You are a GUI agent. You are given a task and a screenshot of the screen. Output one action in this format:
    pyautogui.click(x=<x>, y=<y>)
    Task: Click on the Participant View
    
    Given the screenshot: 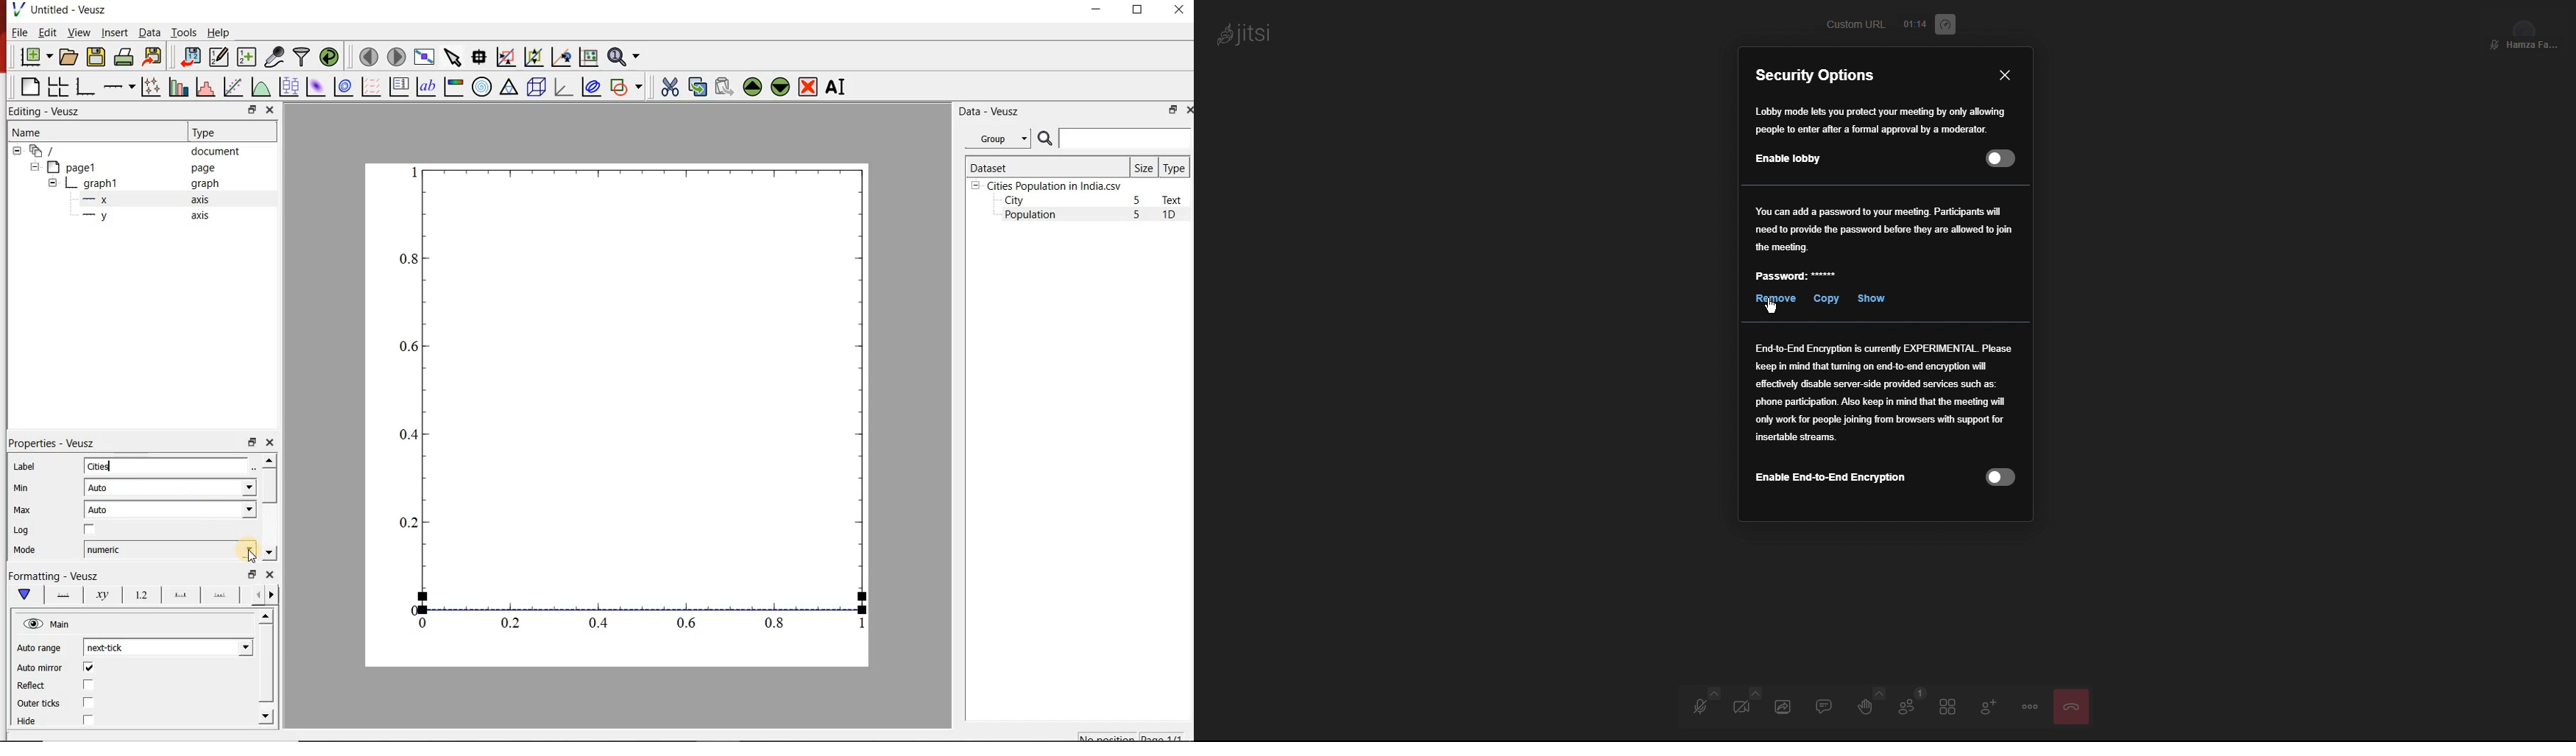 What is the action you would take?
    pyautogui.click(x=2524, y=31)
    